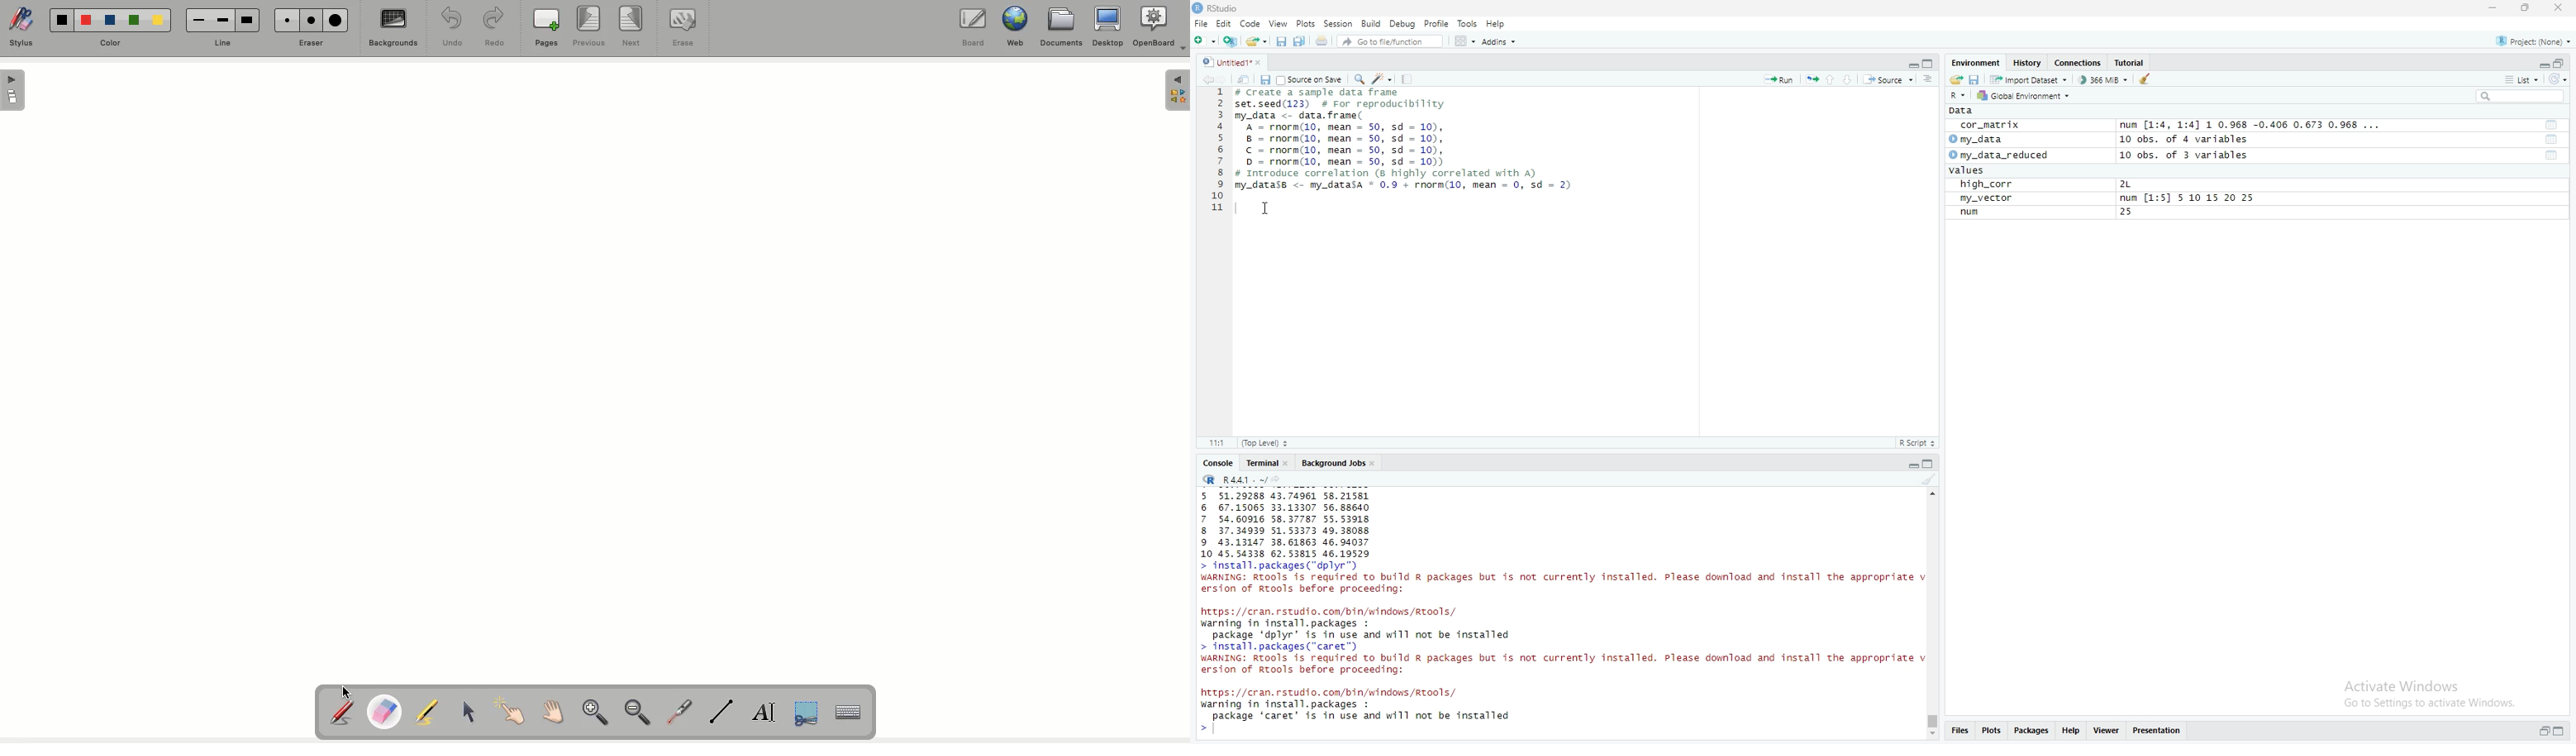  What do you see at coordinates (2028, 61) in the screenshot?
I see `History` at bounding box center [2028, 61].